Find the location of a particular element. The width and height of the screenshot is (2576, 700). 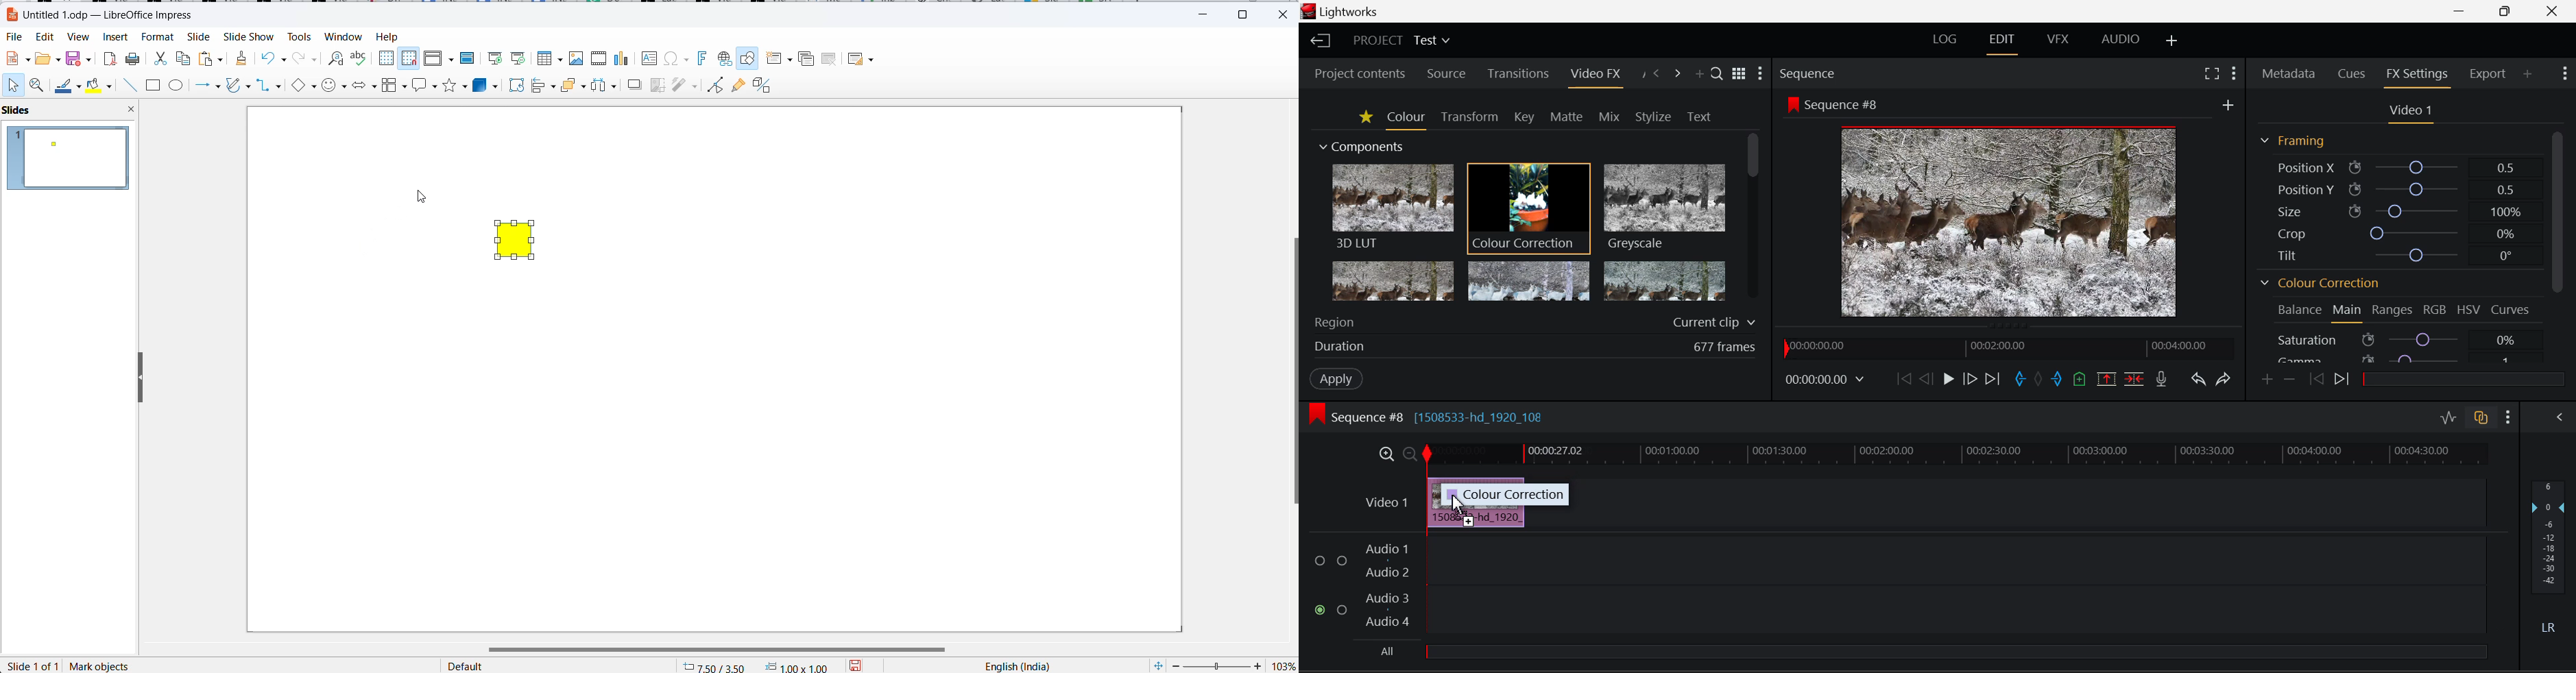

zoom and pan is located at coordinates (38, 86).